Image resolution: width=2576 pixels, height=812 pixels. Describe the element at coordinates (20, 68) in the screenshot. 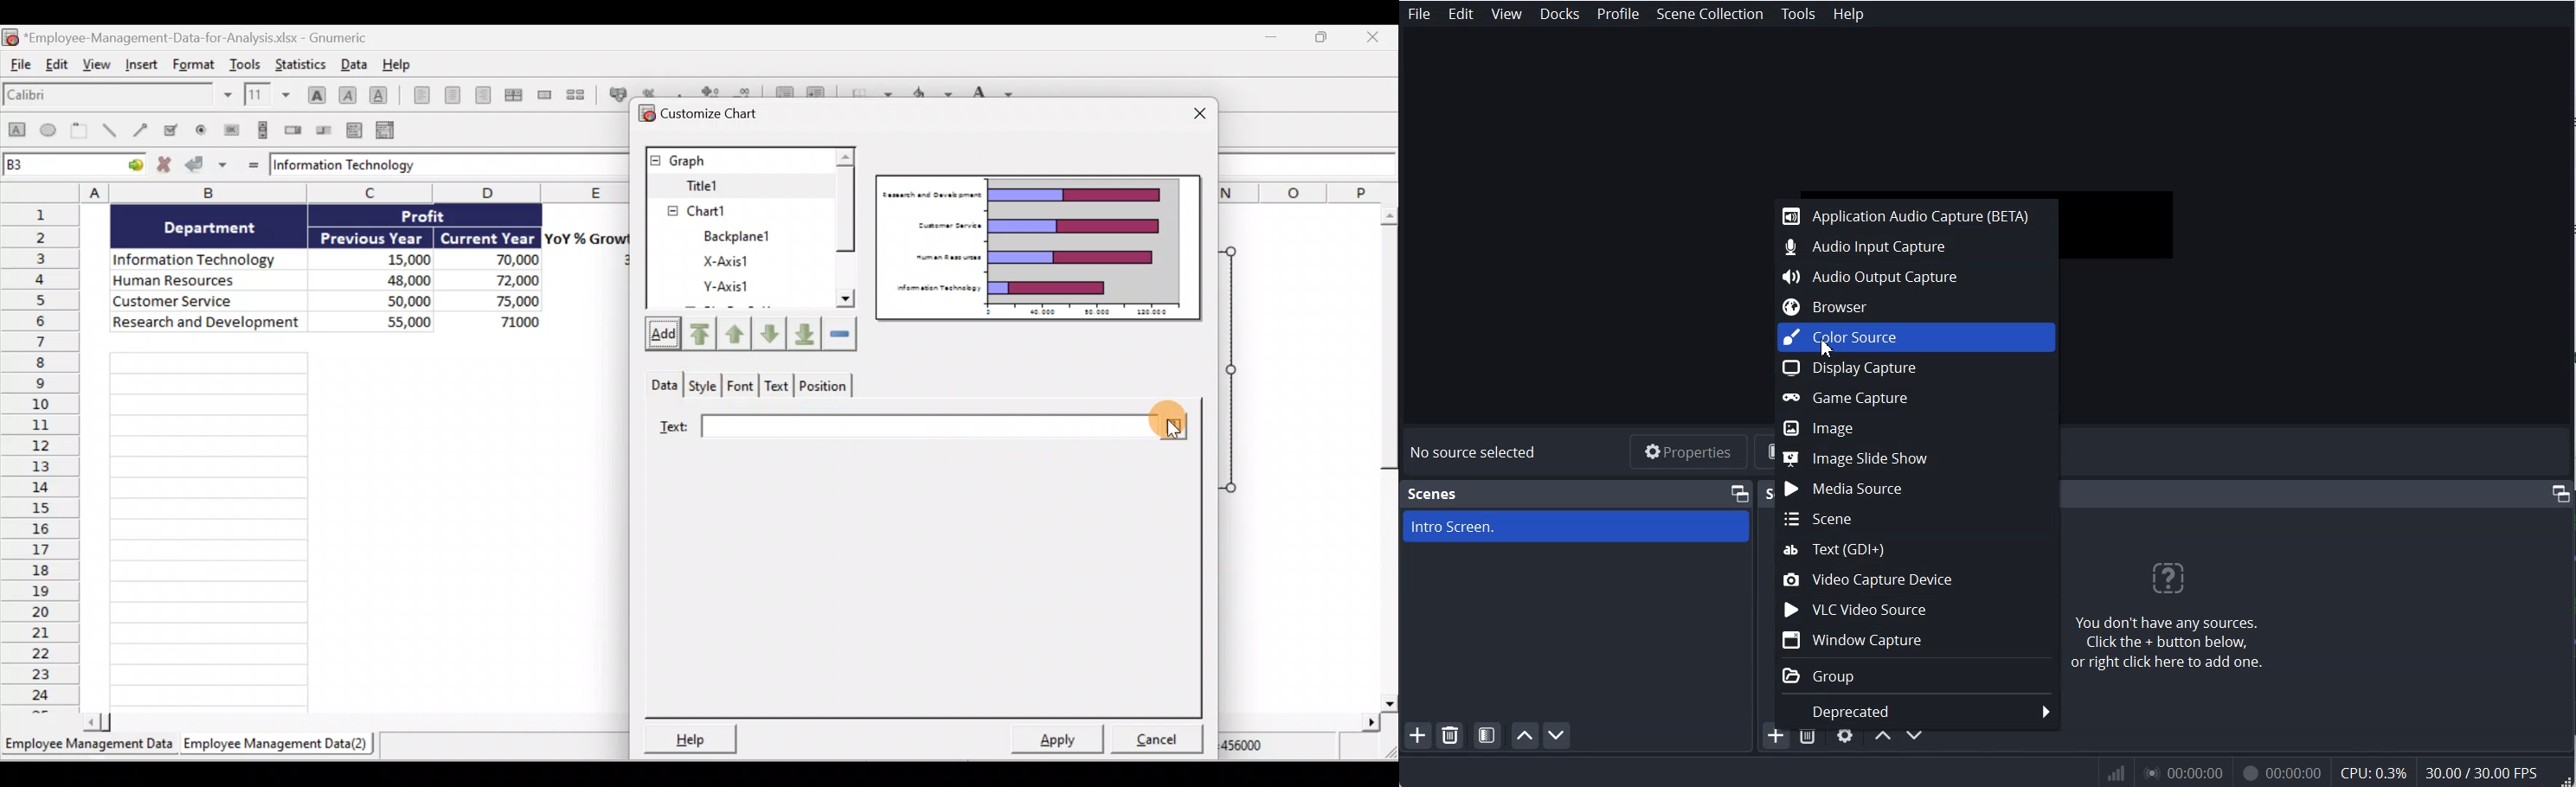

I see `File` at that location.